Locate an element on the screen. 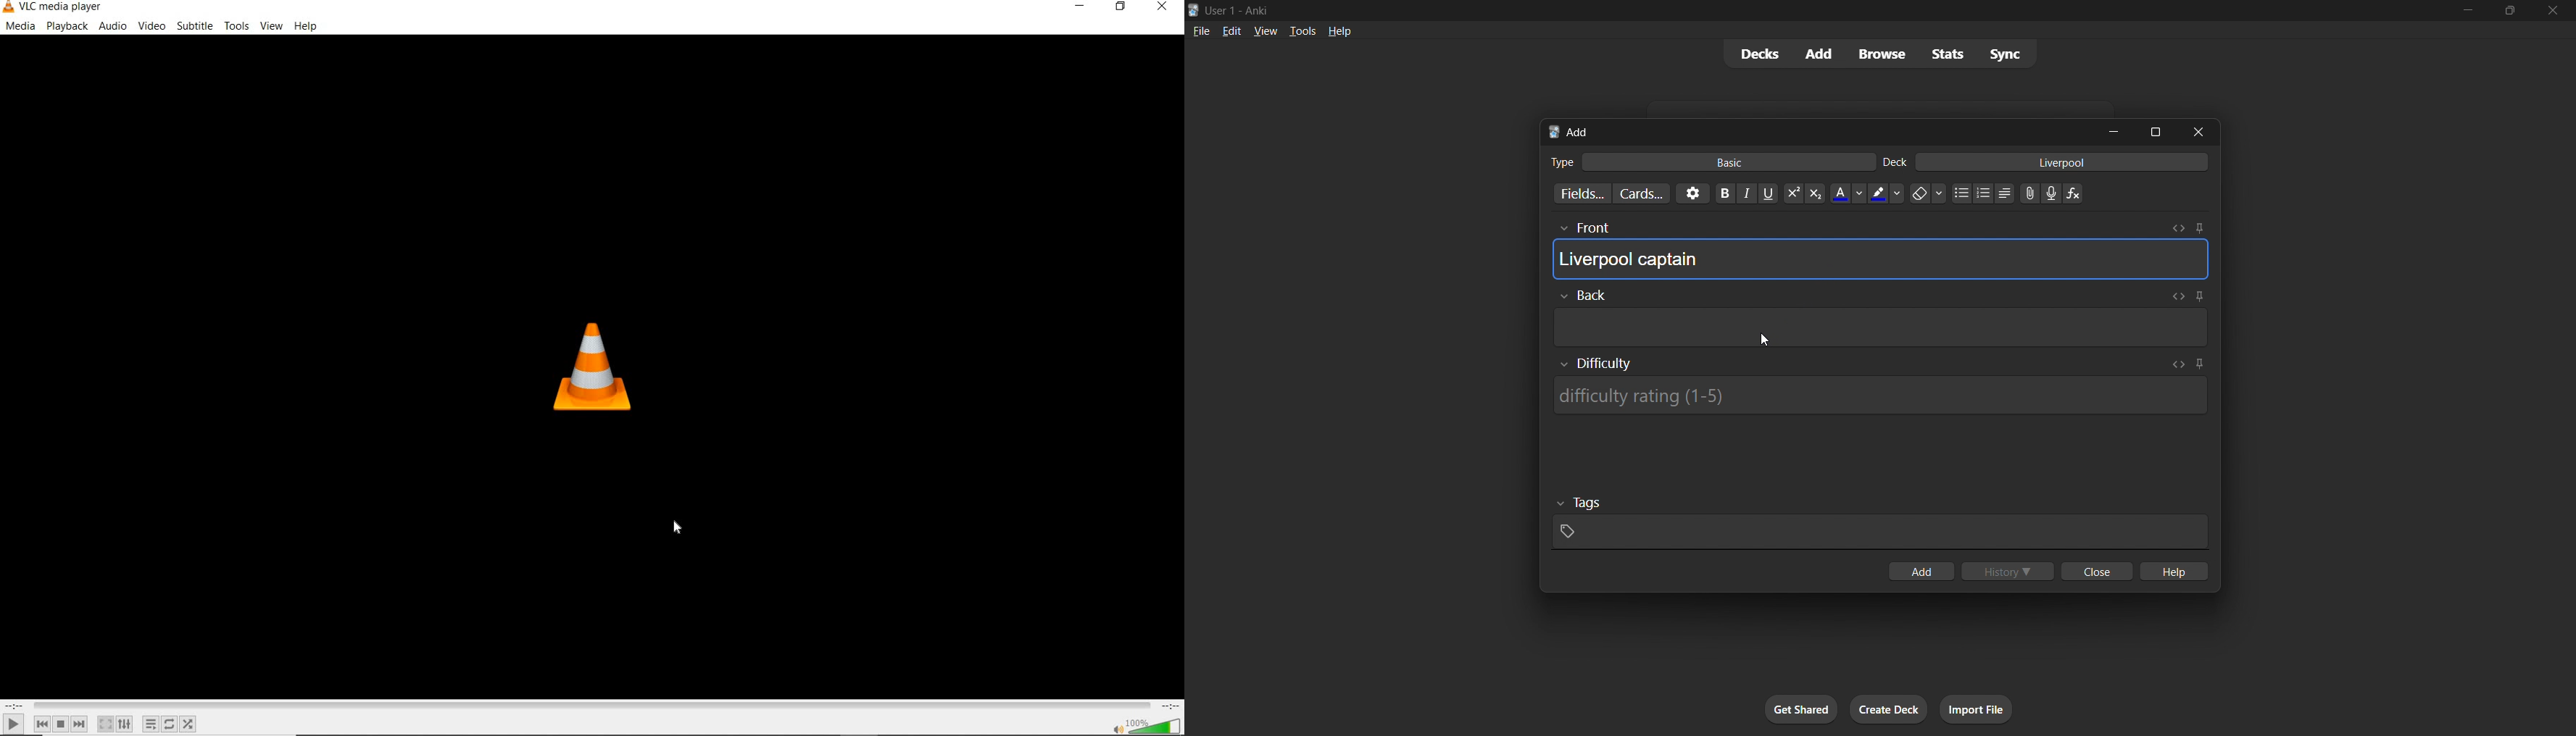 The image size is (2576, 756). play is located at coordinates (13, 723).